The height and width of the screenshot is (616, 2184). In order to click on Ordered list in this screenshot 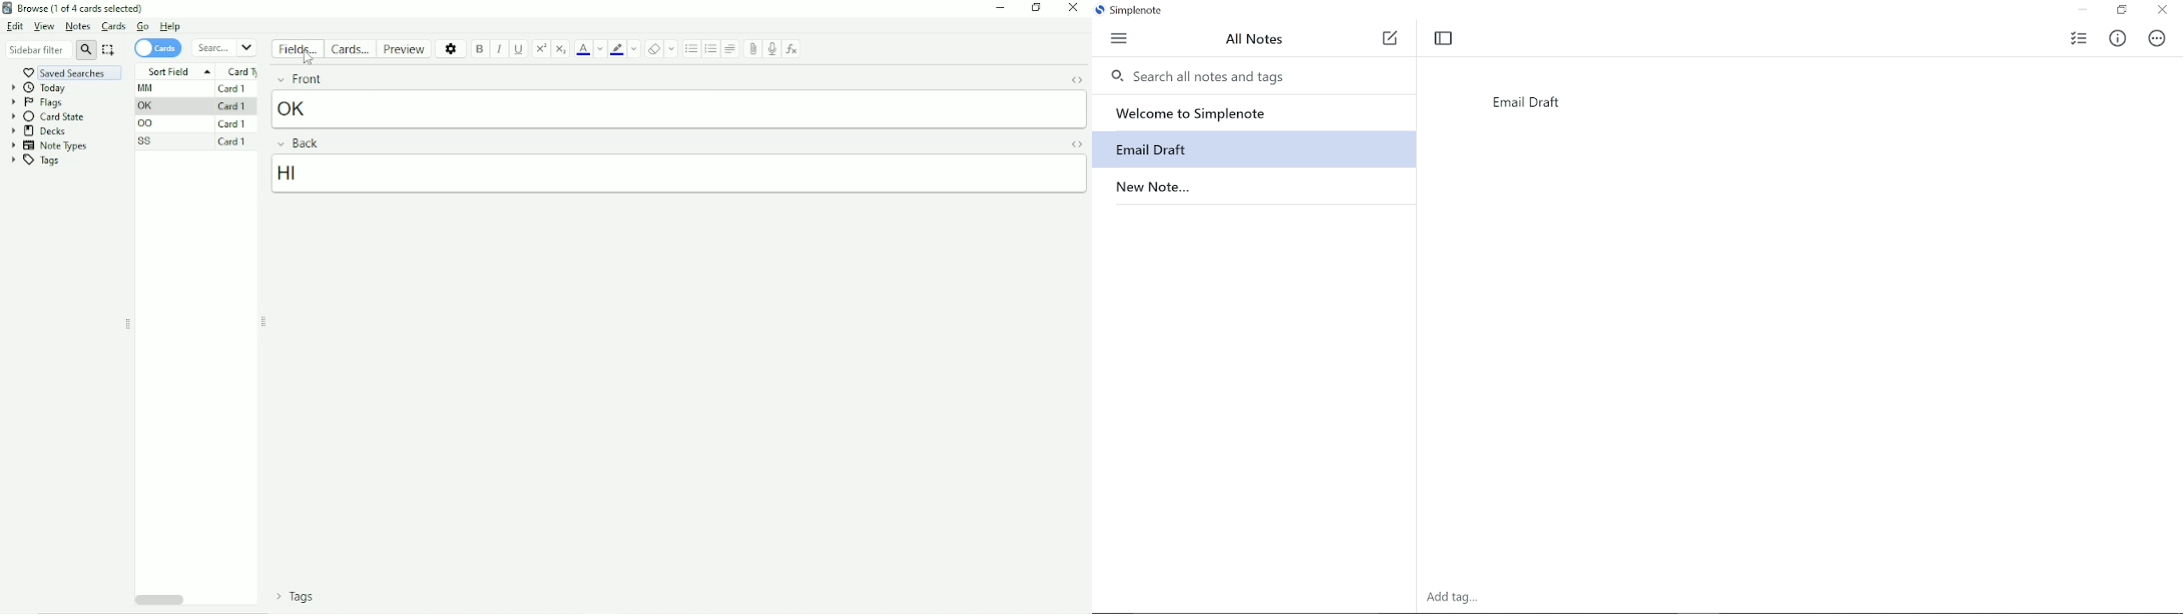, I will do `click(711, 49)`.